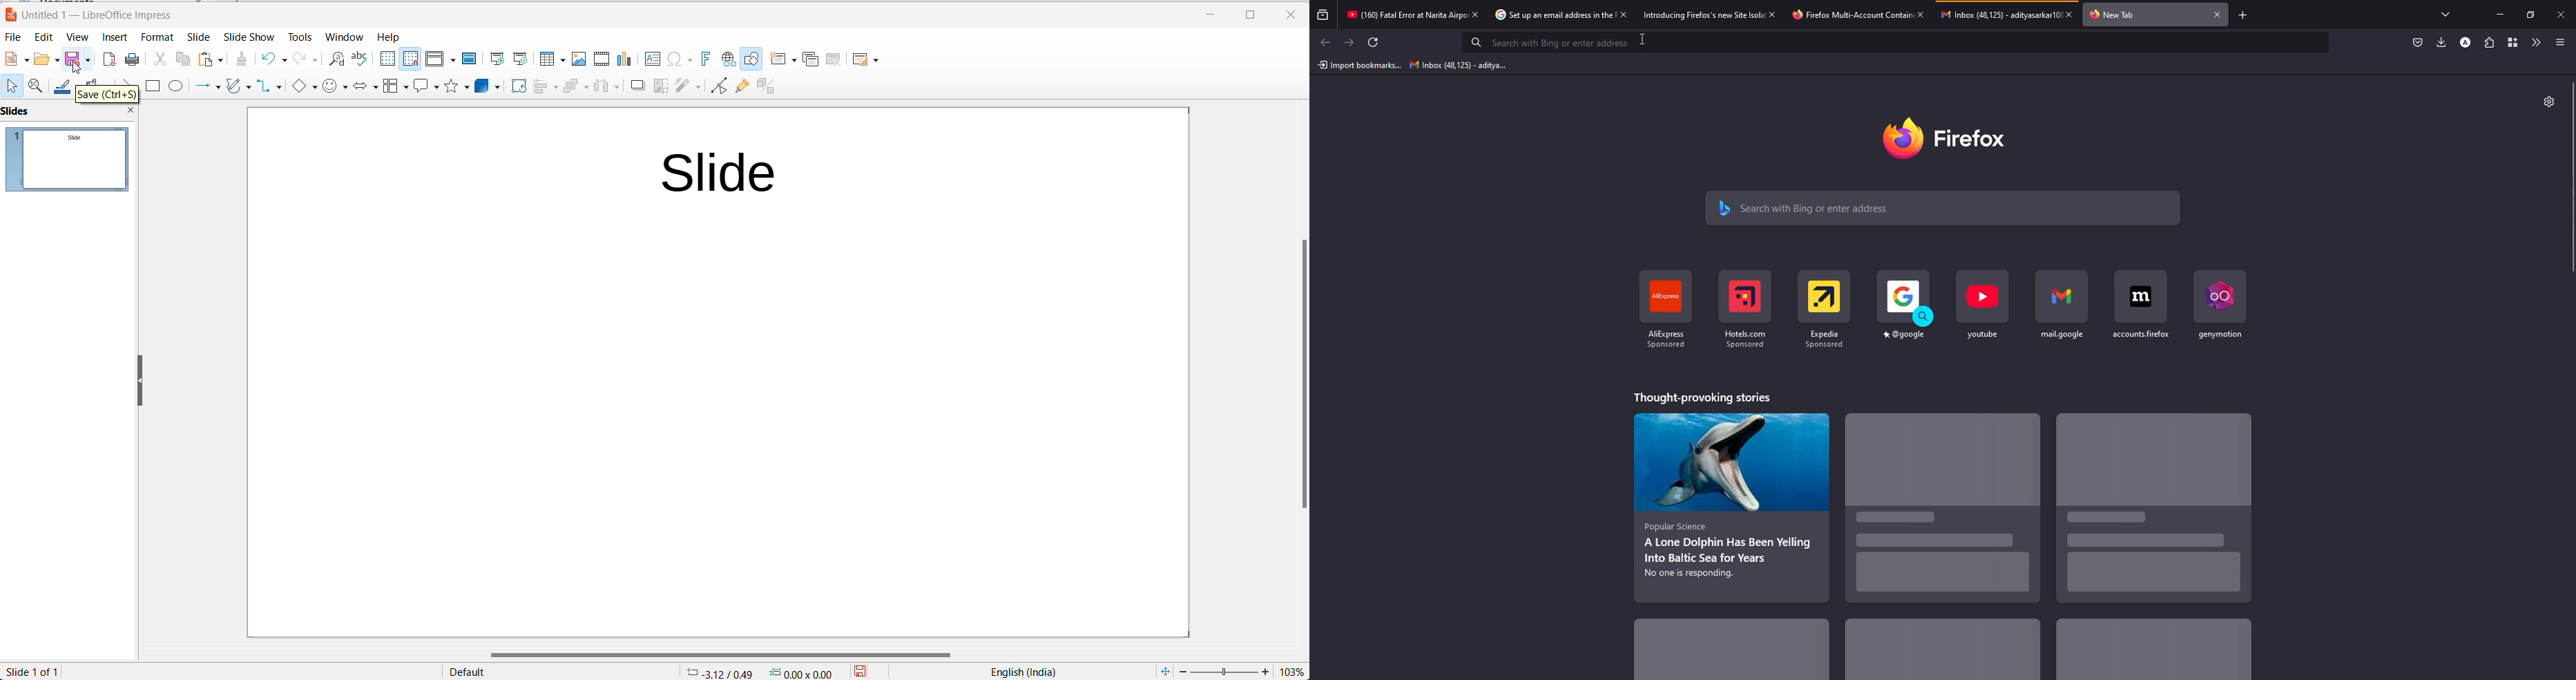  Describe the element at coordinates (2417, 43) in the screenshot. I see `save to packet` at that location.